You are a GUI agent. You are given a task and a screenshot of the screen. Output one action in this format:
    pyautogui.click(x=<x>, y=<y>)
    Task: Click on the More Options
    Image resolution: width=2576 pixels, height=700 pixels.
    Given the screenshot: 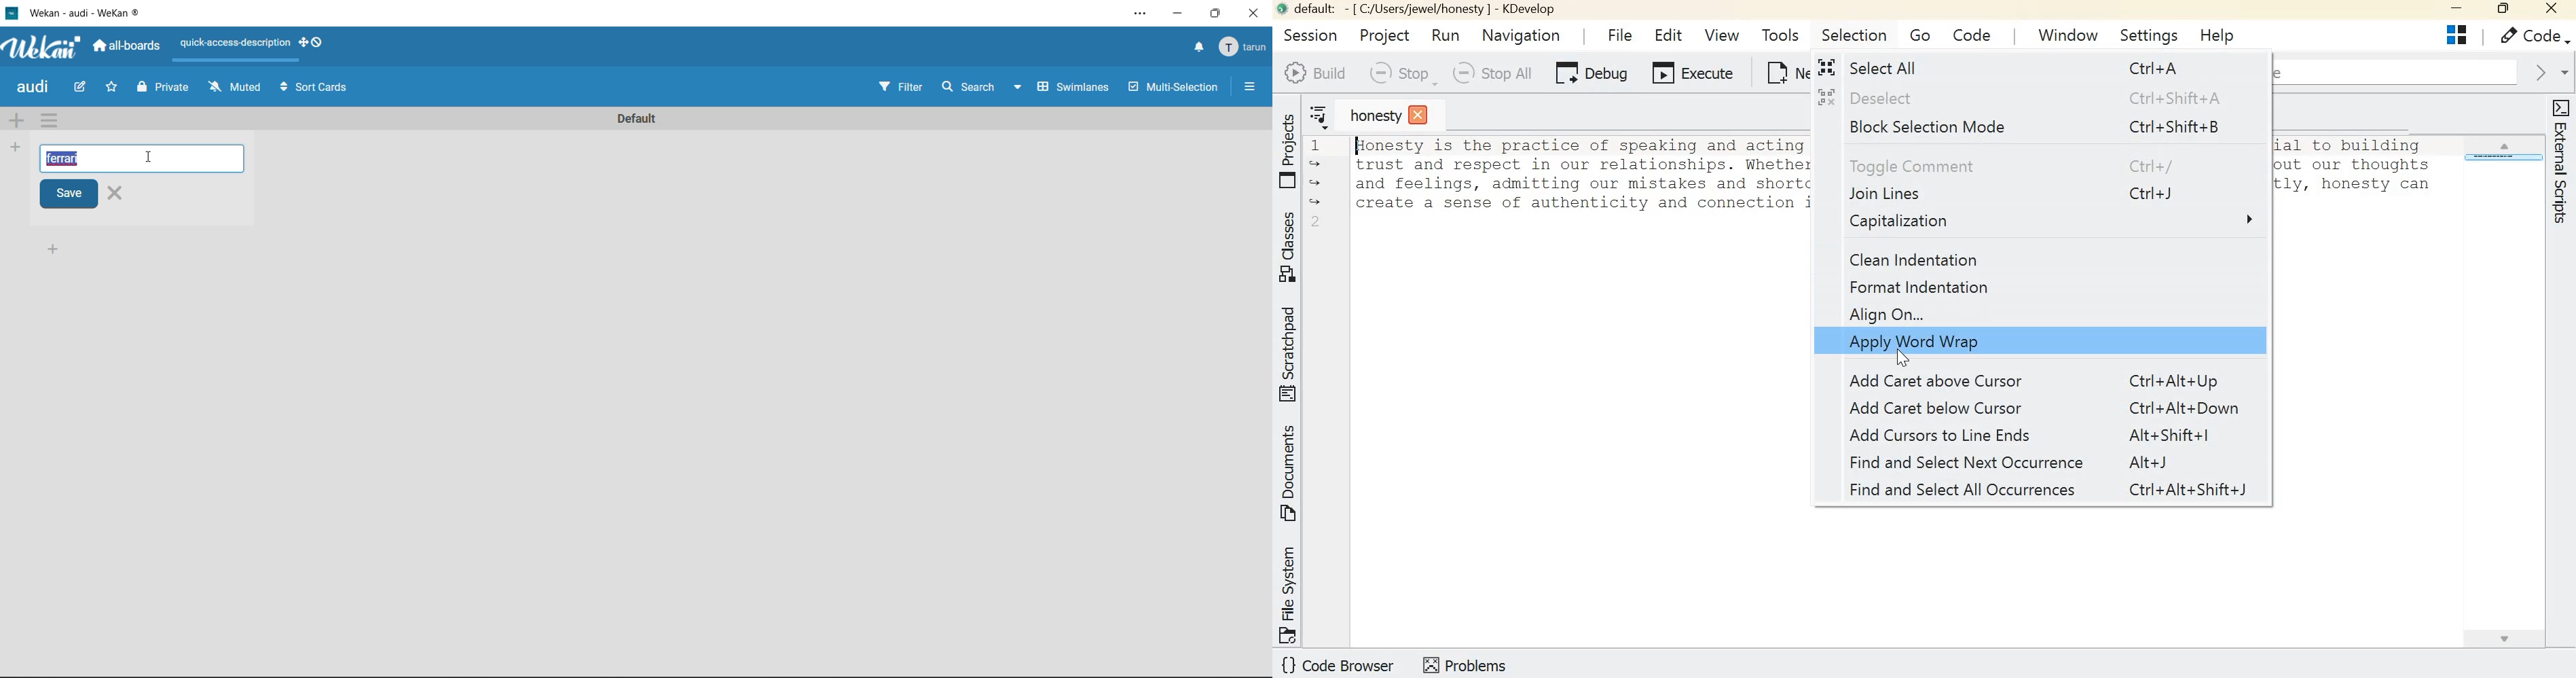 What is the action you would take?
    pyautogui.click(x=1248, y=85)
    